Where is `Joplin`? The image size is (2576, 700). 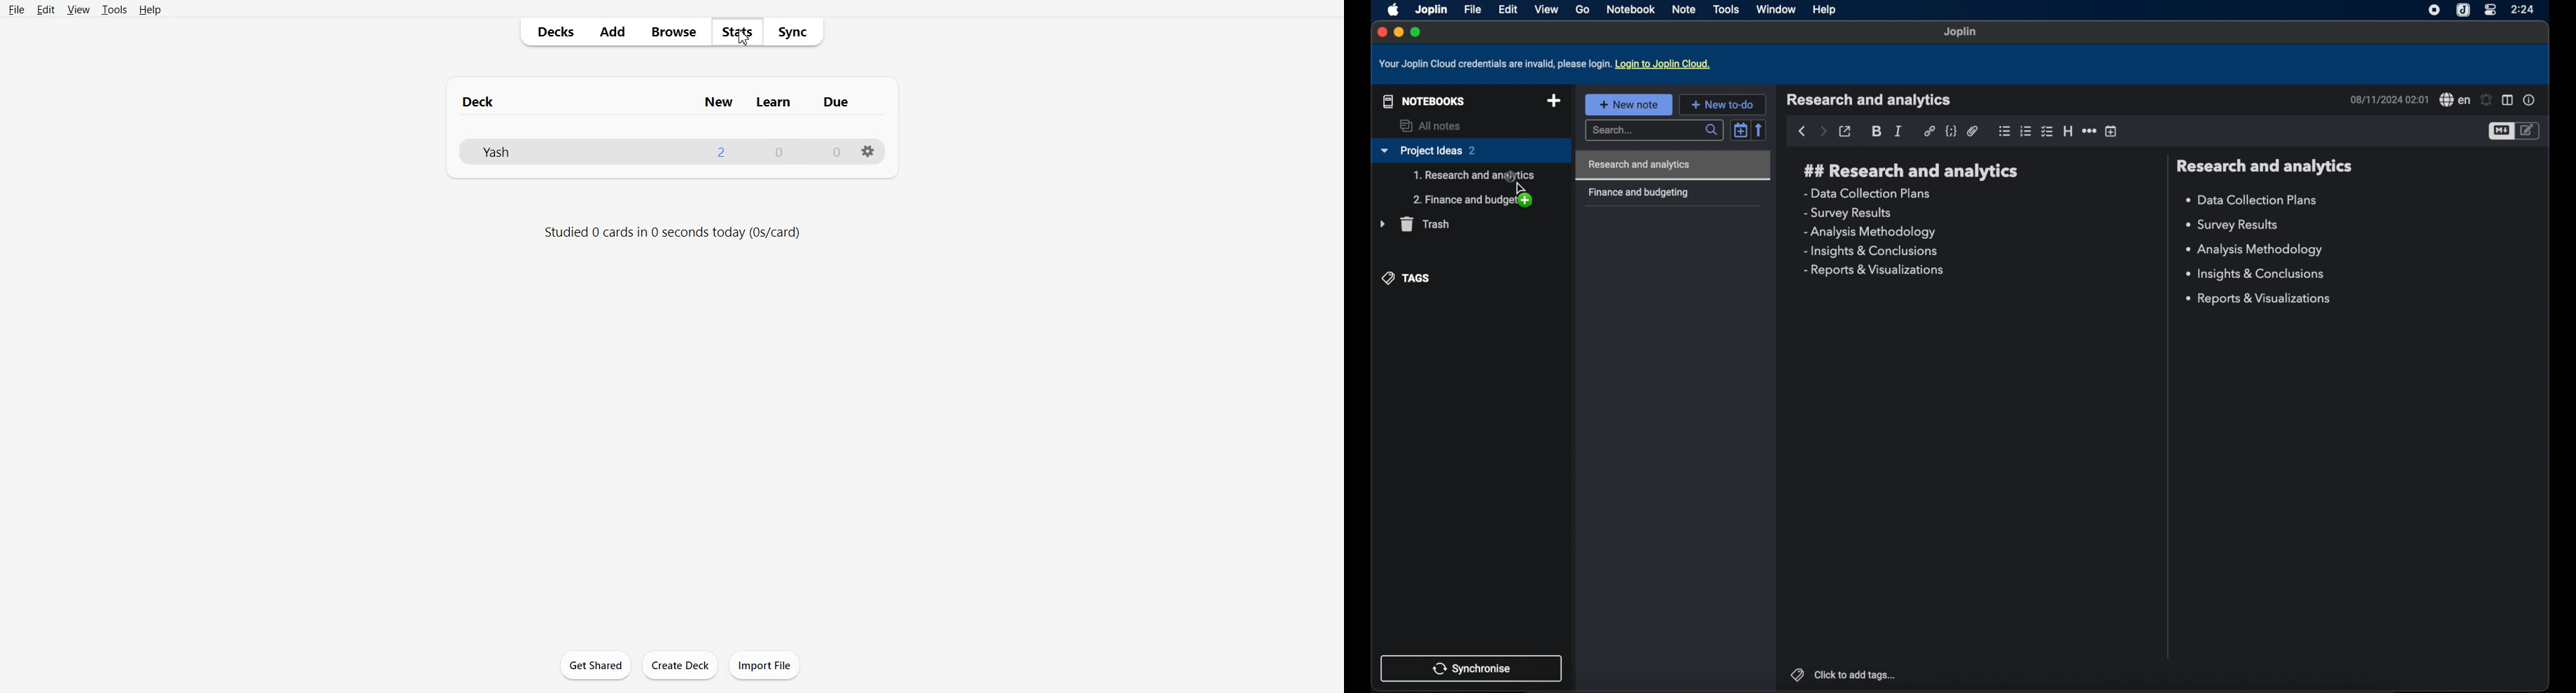 Joplin is located at coordinates (1431, 9).